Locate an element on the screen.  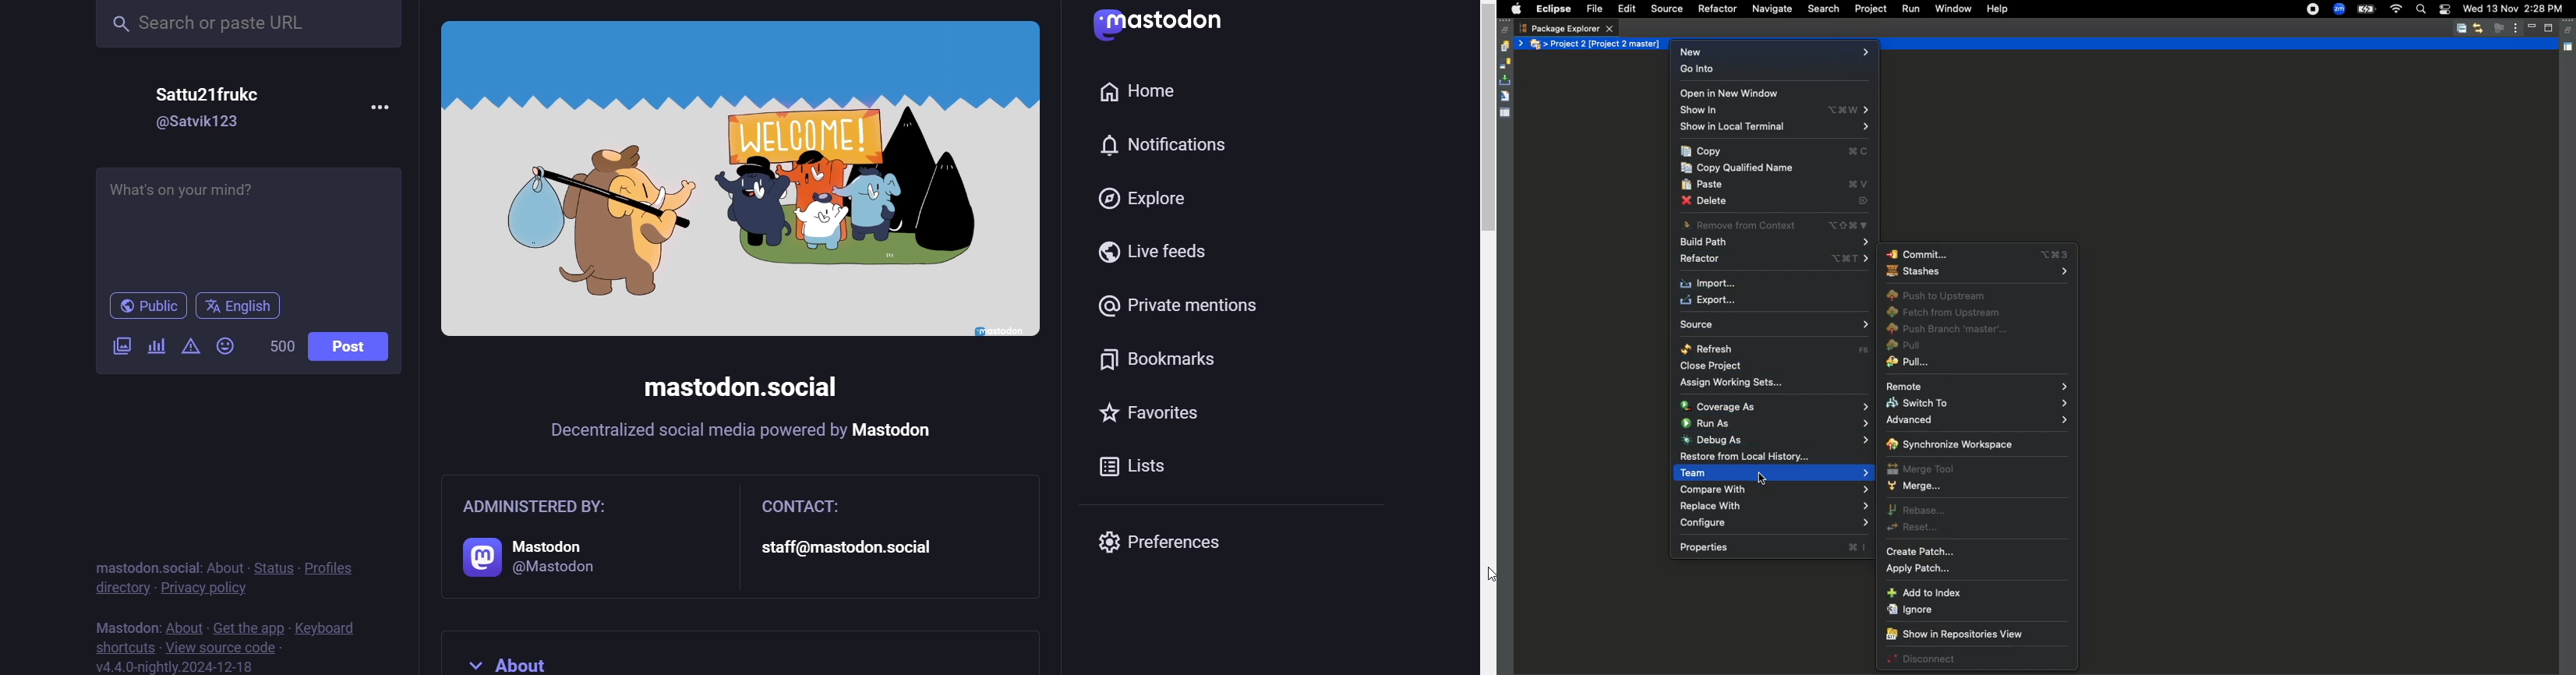
status is located at coordinates (277, 568).